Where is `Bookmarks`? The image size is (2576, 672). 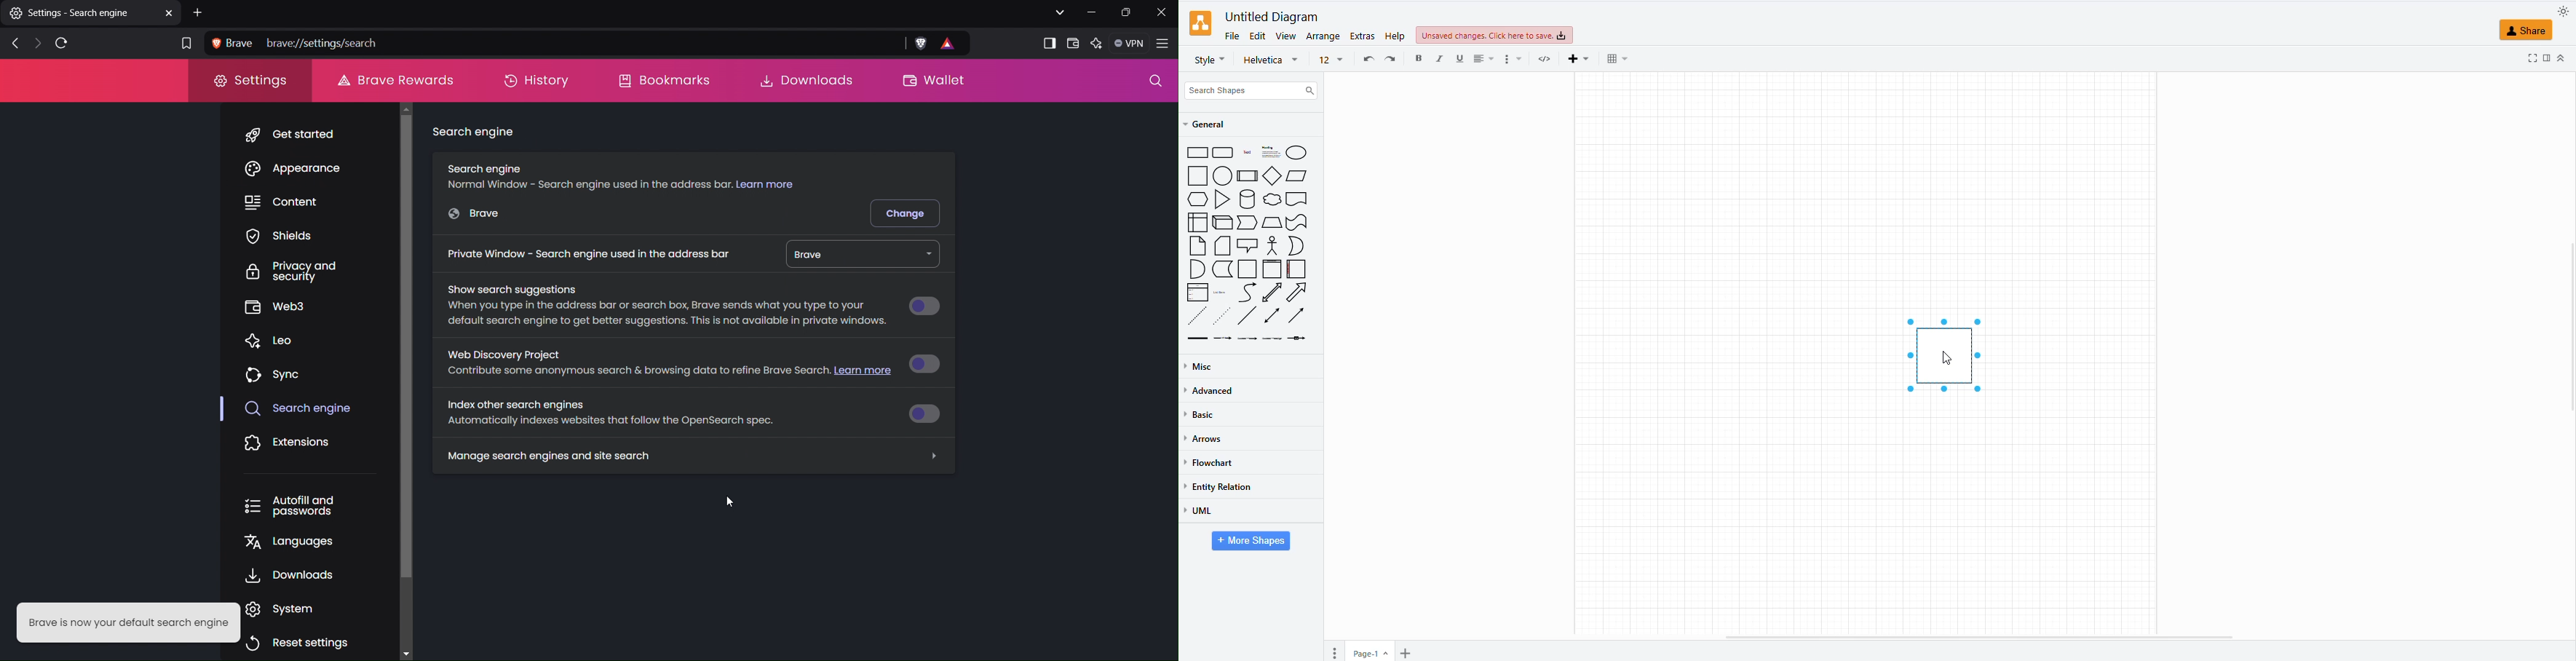
Bookmarks is located at coordinates (666, 80).